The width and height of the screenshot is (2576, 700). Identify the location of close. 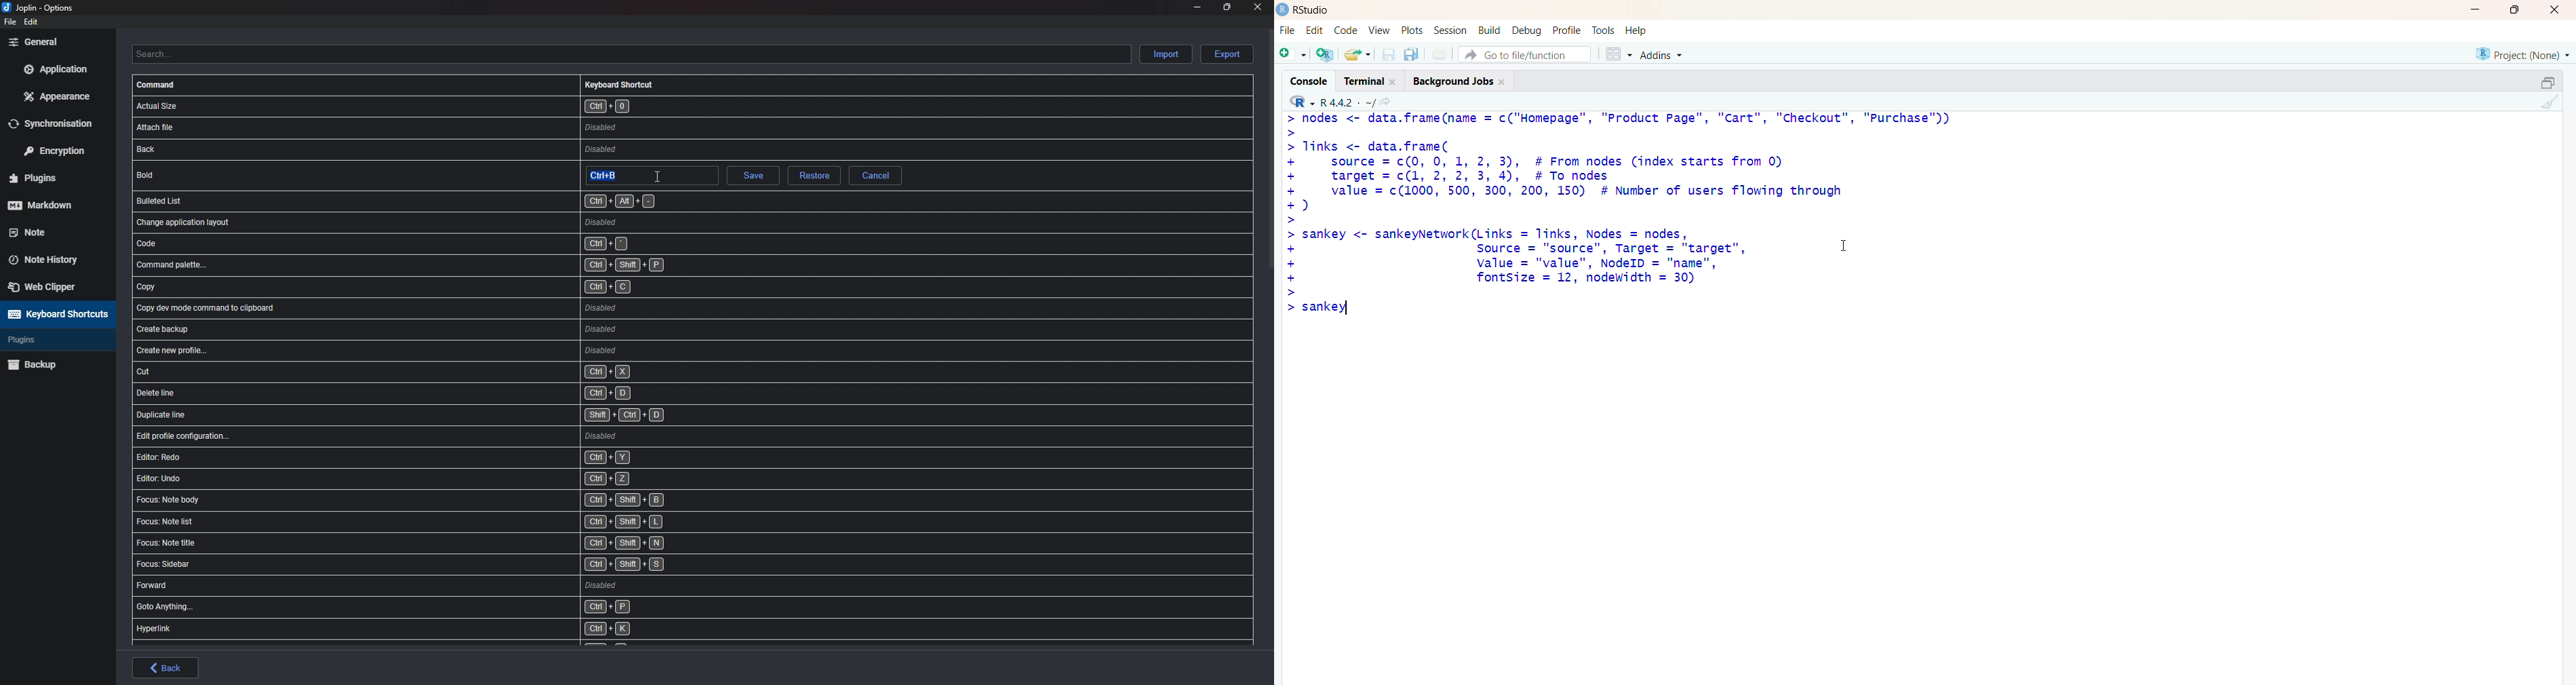
(1256, 7).